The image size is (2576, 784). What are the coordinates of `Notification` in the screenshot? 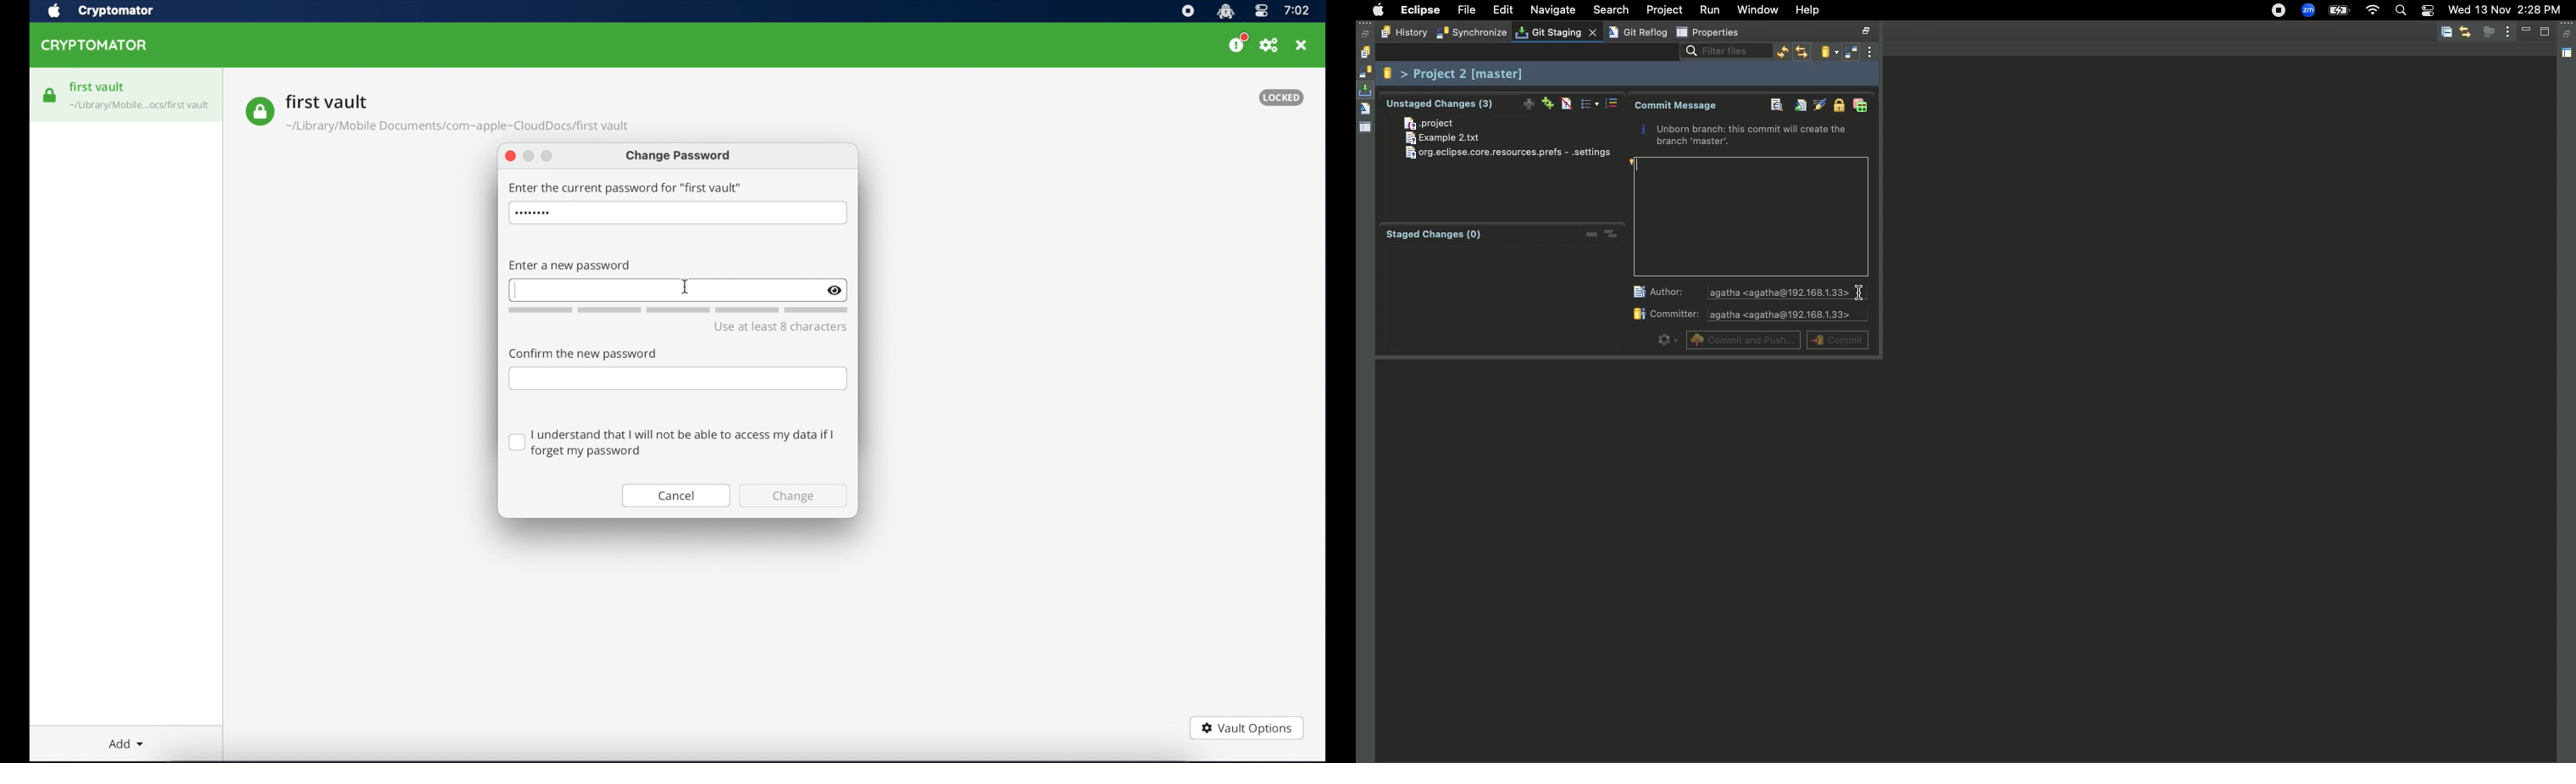 It's located at (2427, 12).